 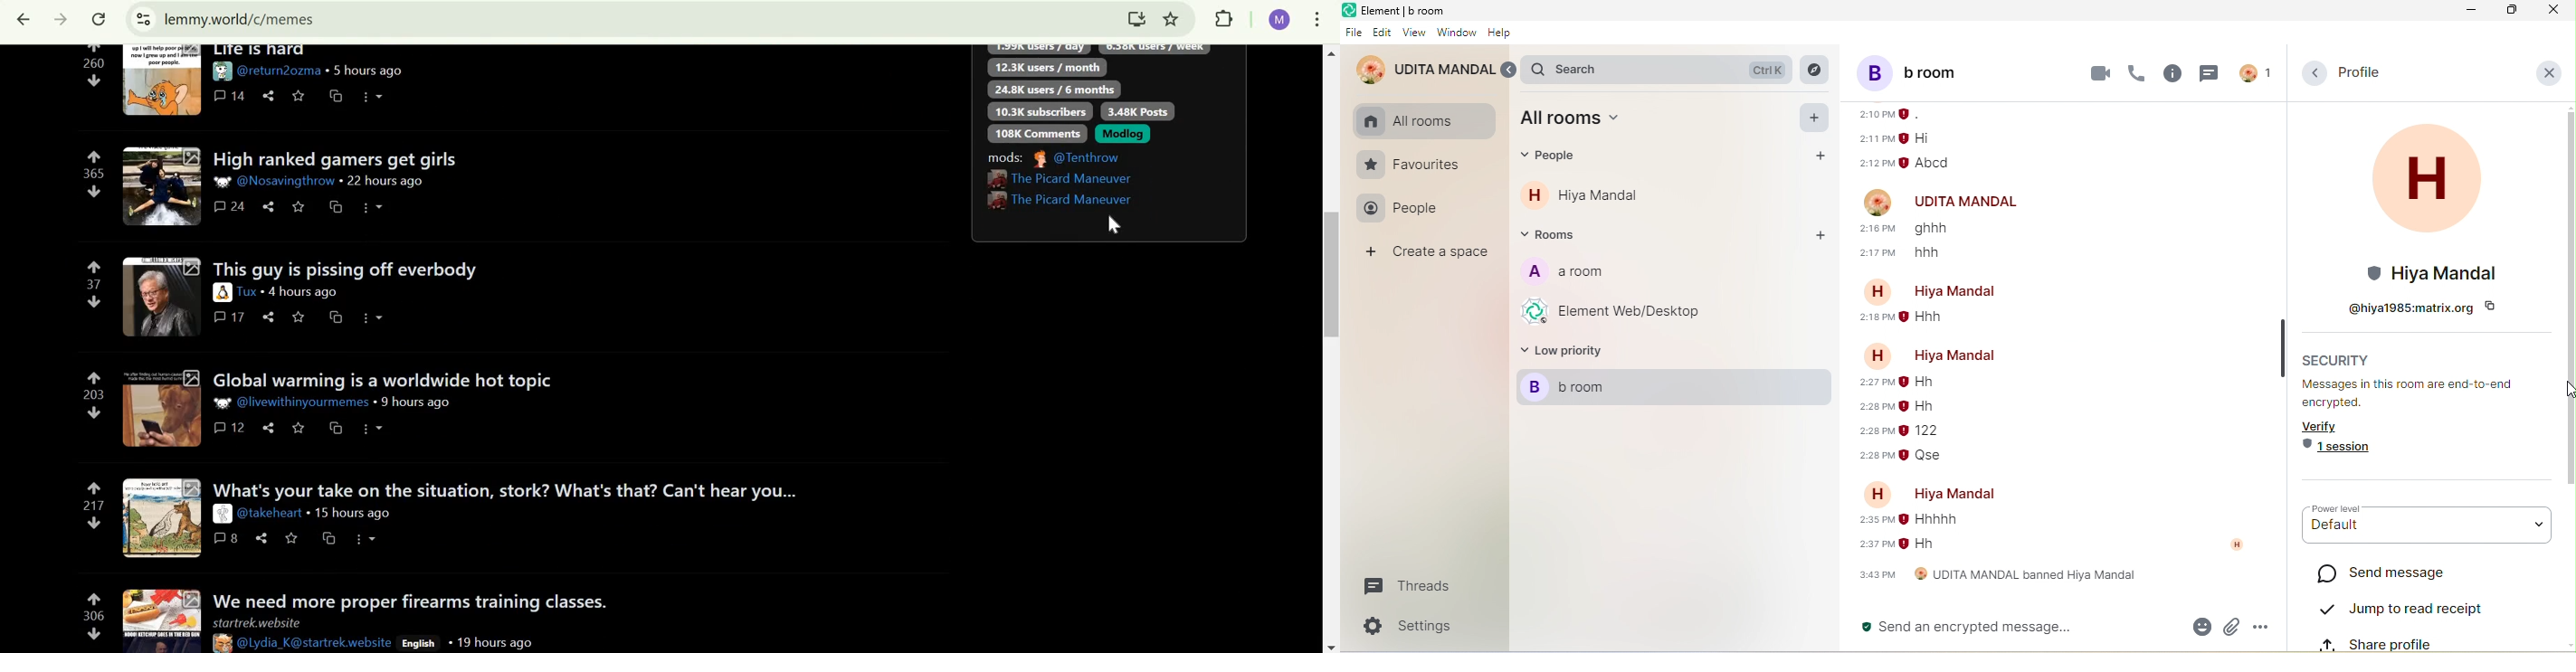 I want to click on downvote, so click(x=95, y=632).